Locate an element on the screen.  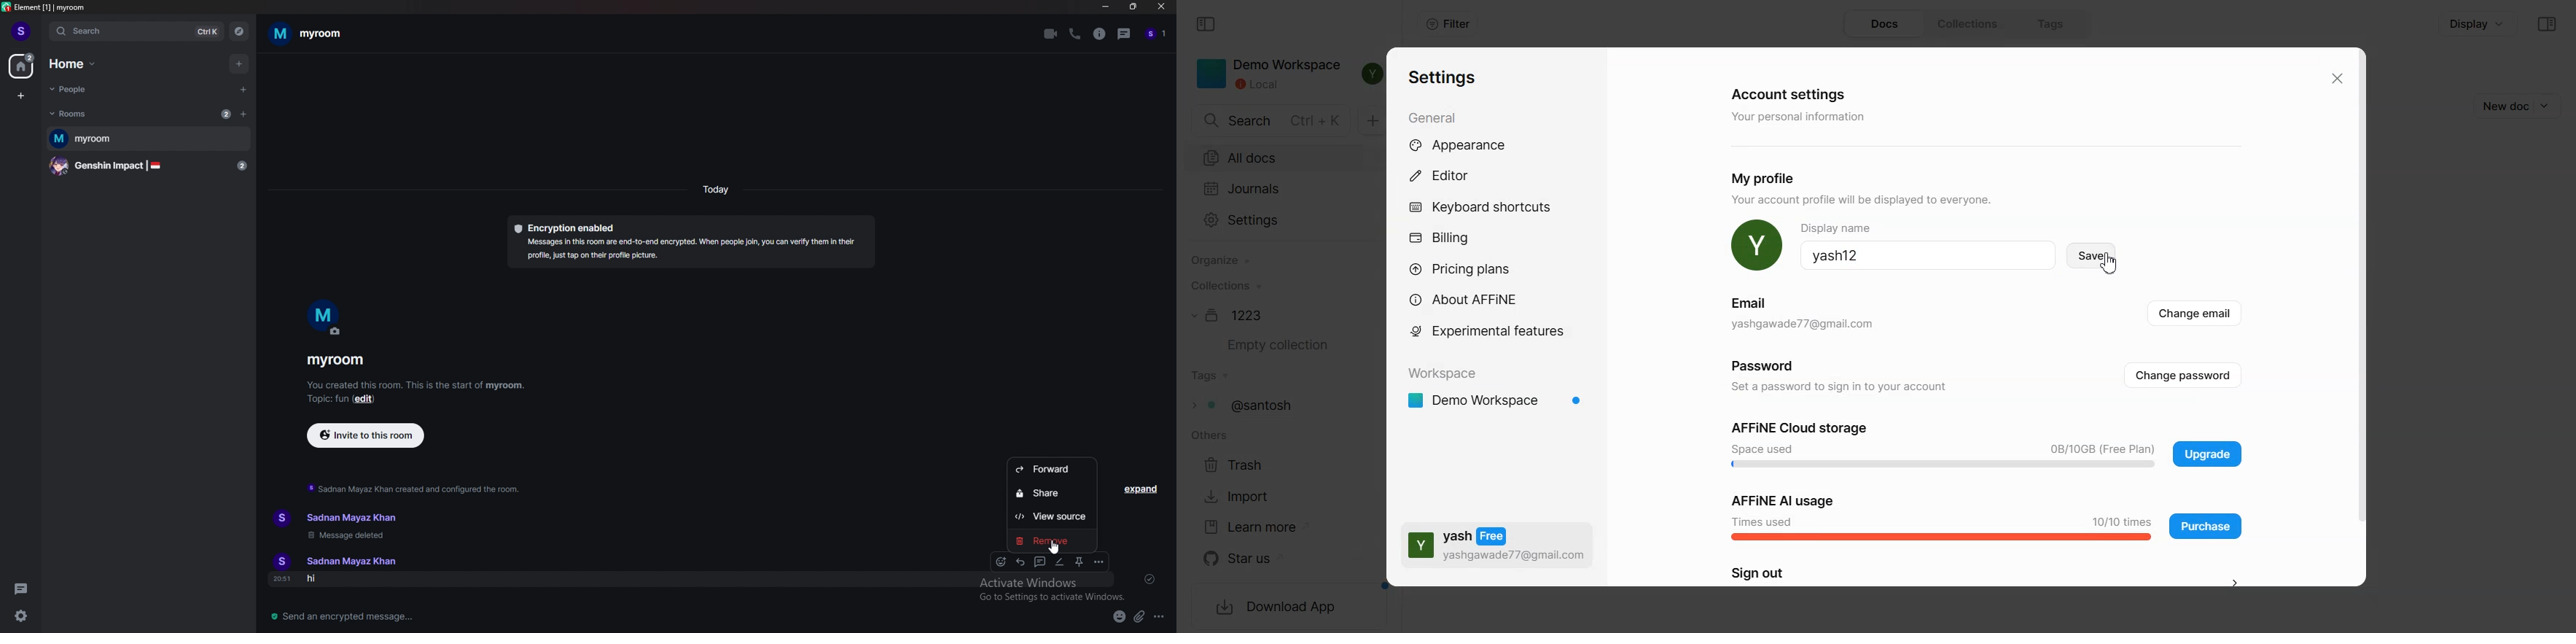
Experimental feature is located at coordinates (1487, 330).